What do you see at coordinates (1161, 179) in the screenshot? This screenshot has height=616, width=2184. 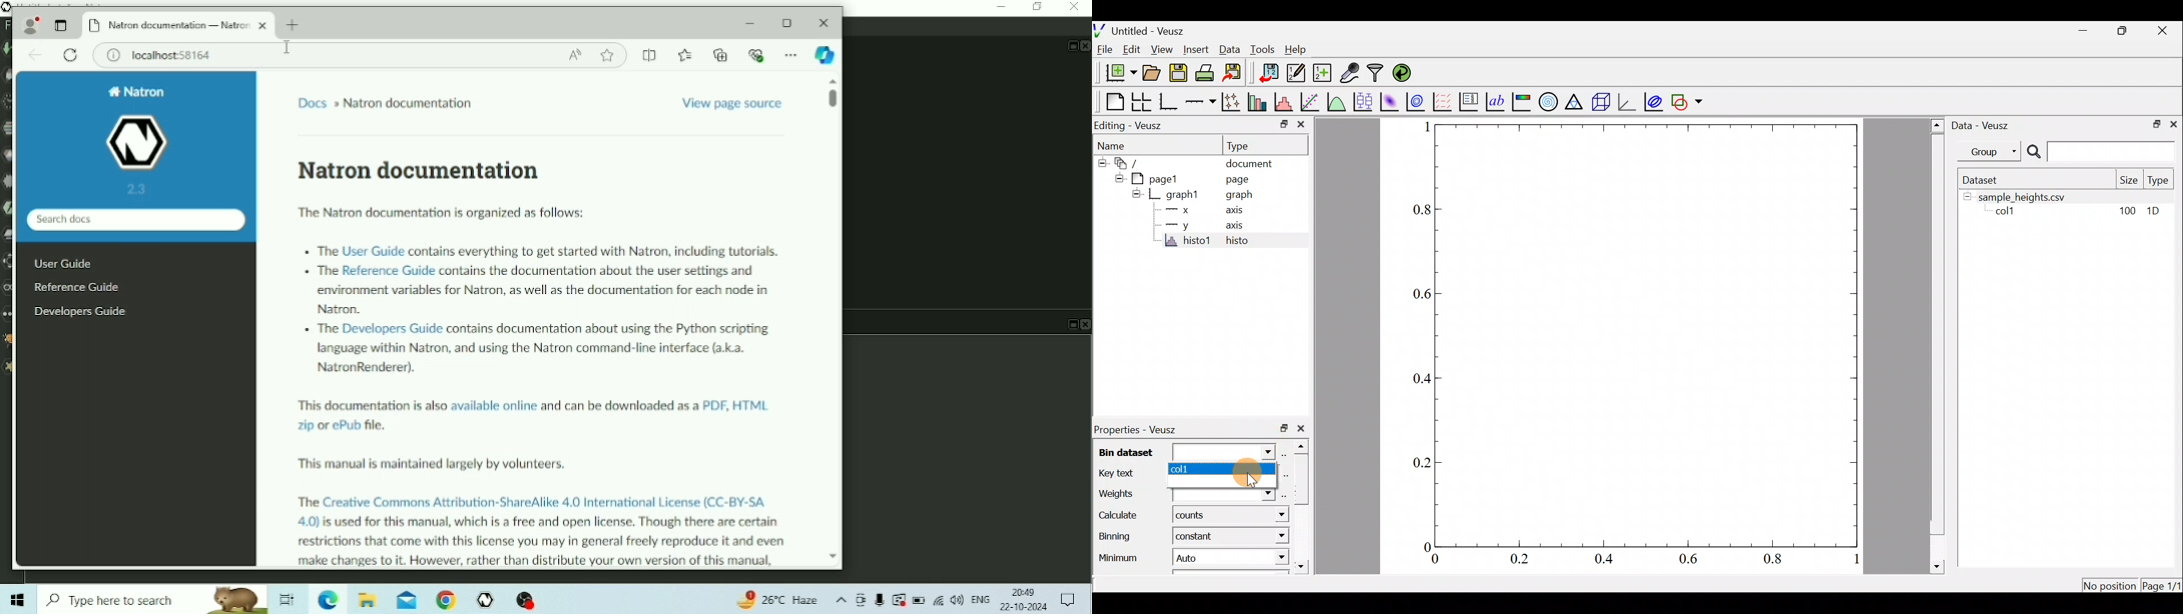 I see `page` at bounding box center [1161, 179].